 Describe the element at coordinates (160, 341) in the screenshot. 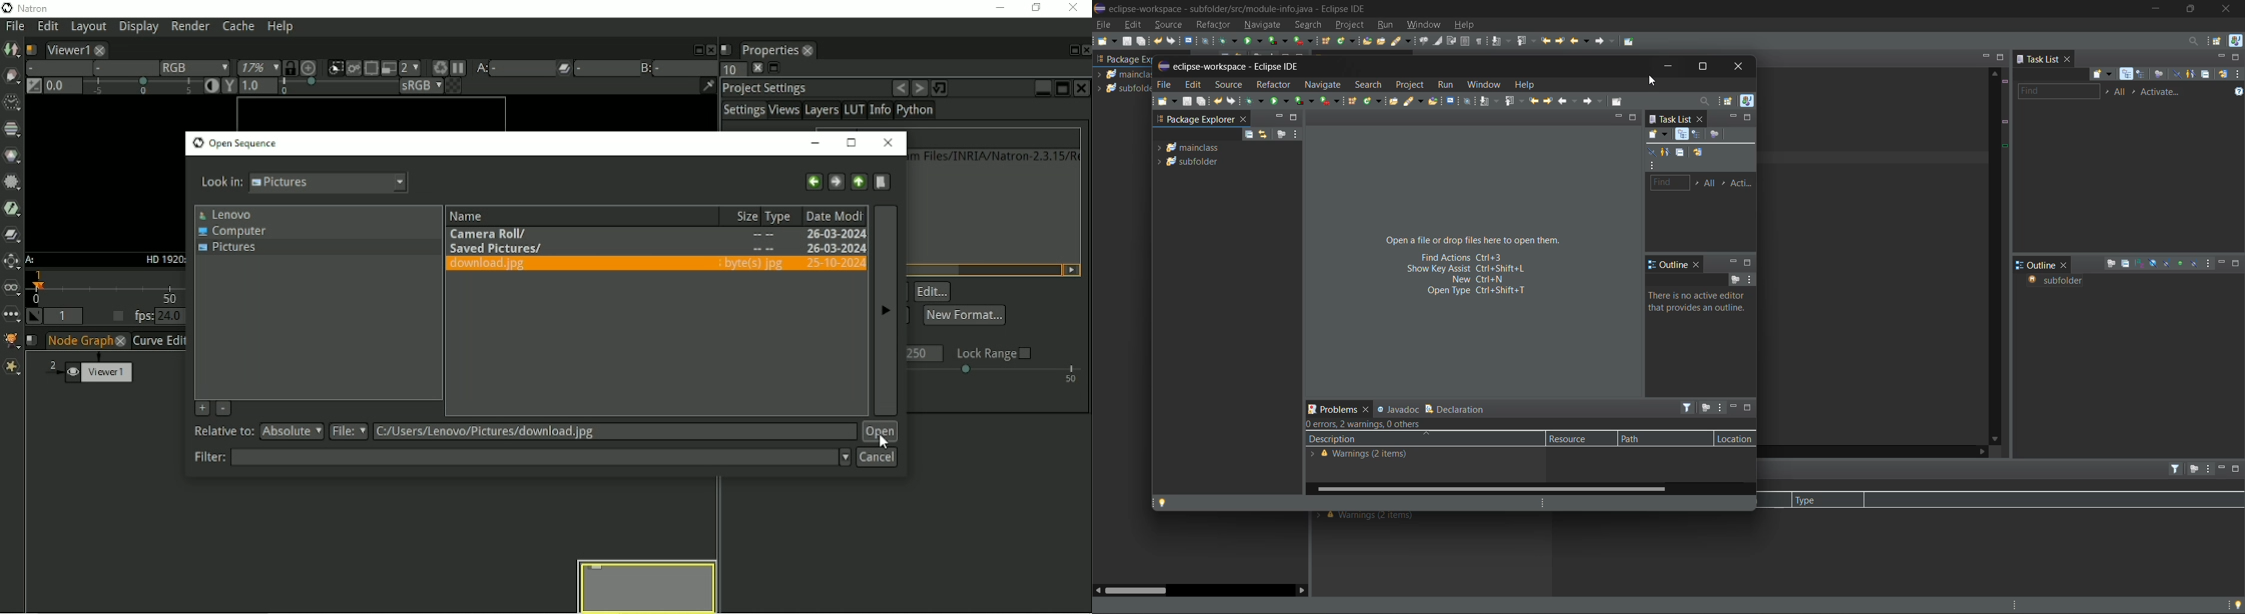

I see `Curve Editor` at that location.